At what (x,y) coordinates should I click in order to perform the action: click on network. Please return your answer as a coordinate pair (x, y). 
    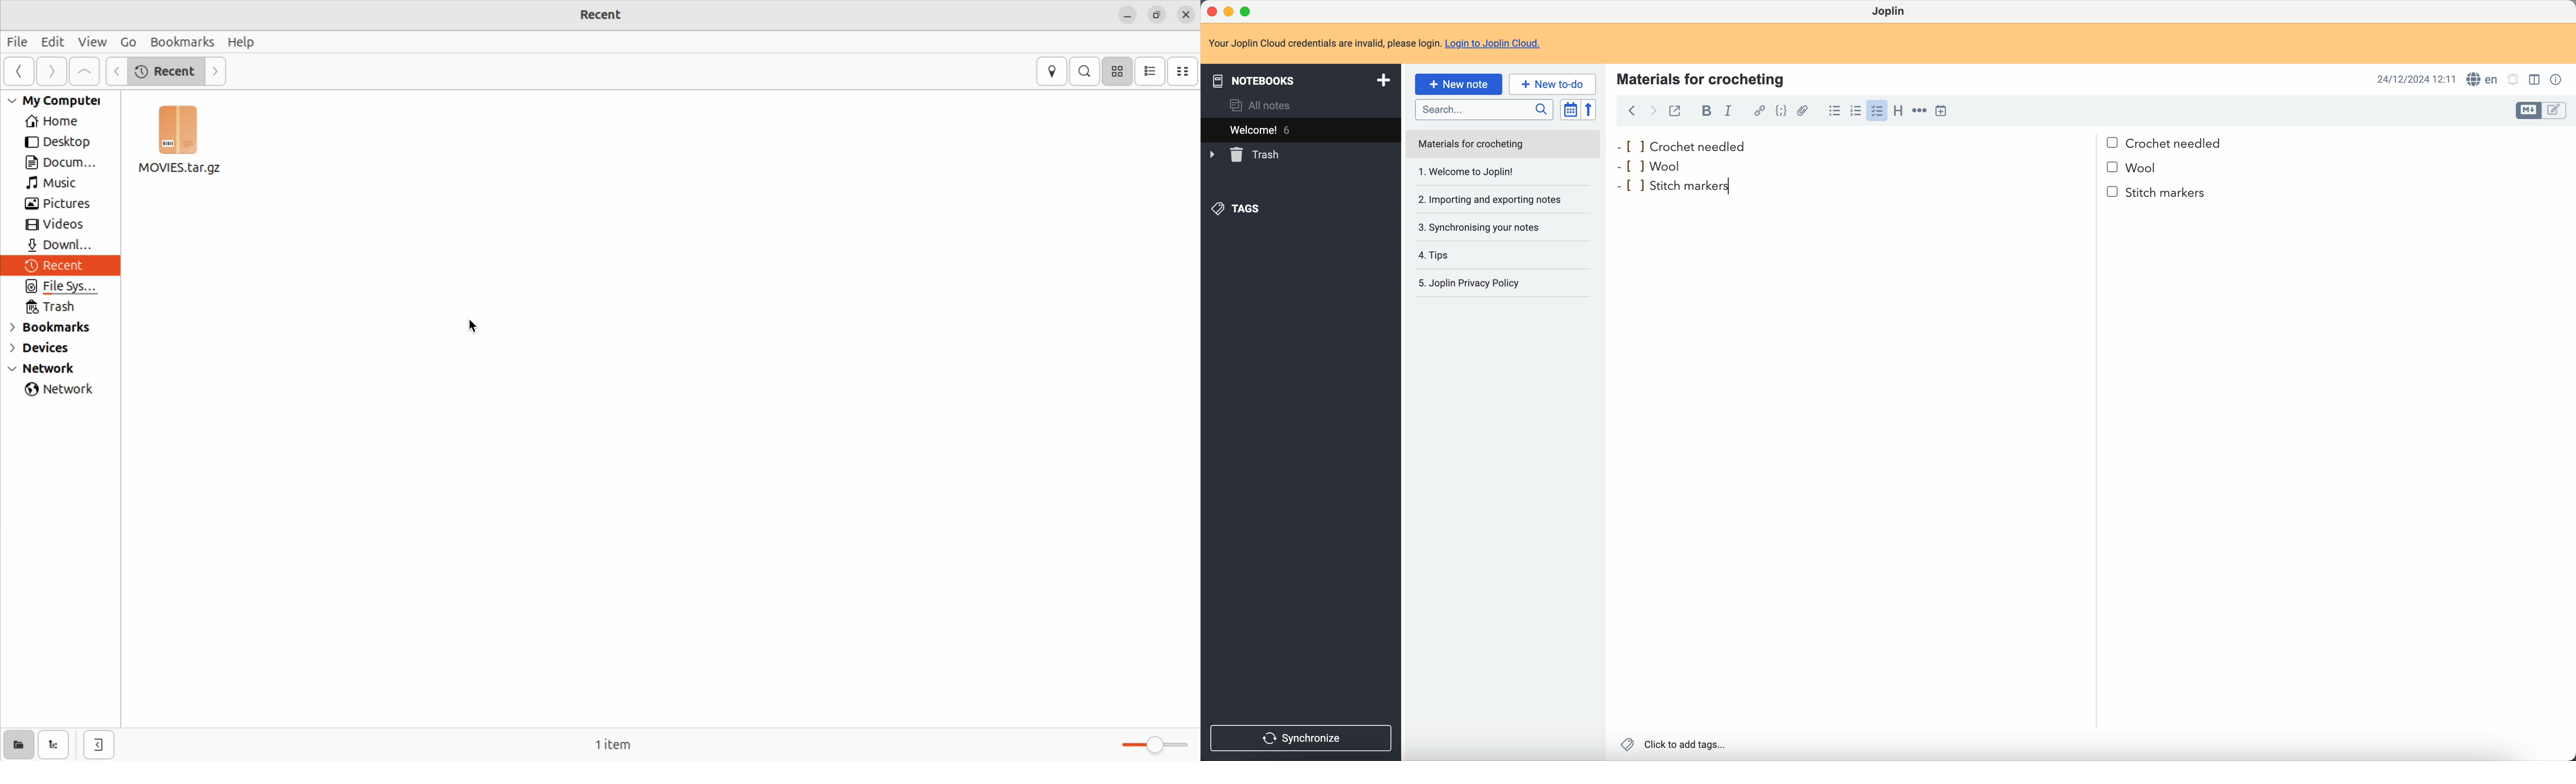
    Looking at the image, I should click on (61, 389).